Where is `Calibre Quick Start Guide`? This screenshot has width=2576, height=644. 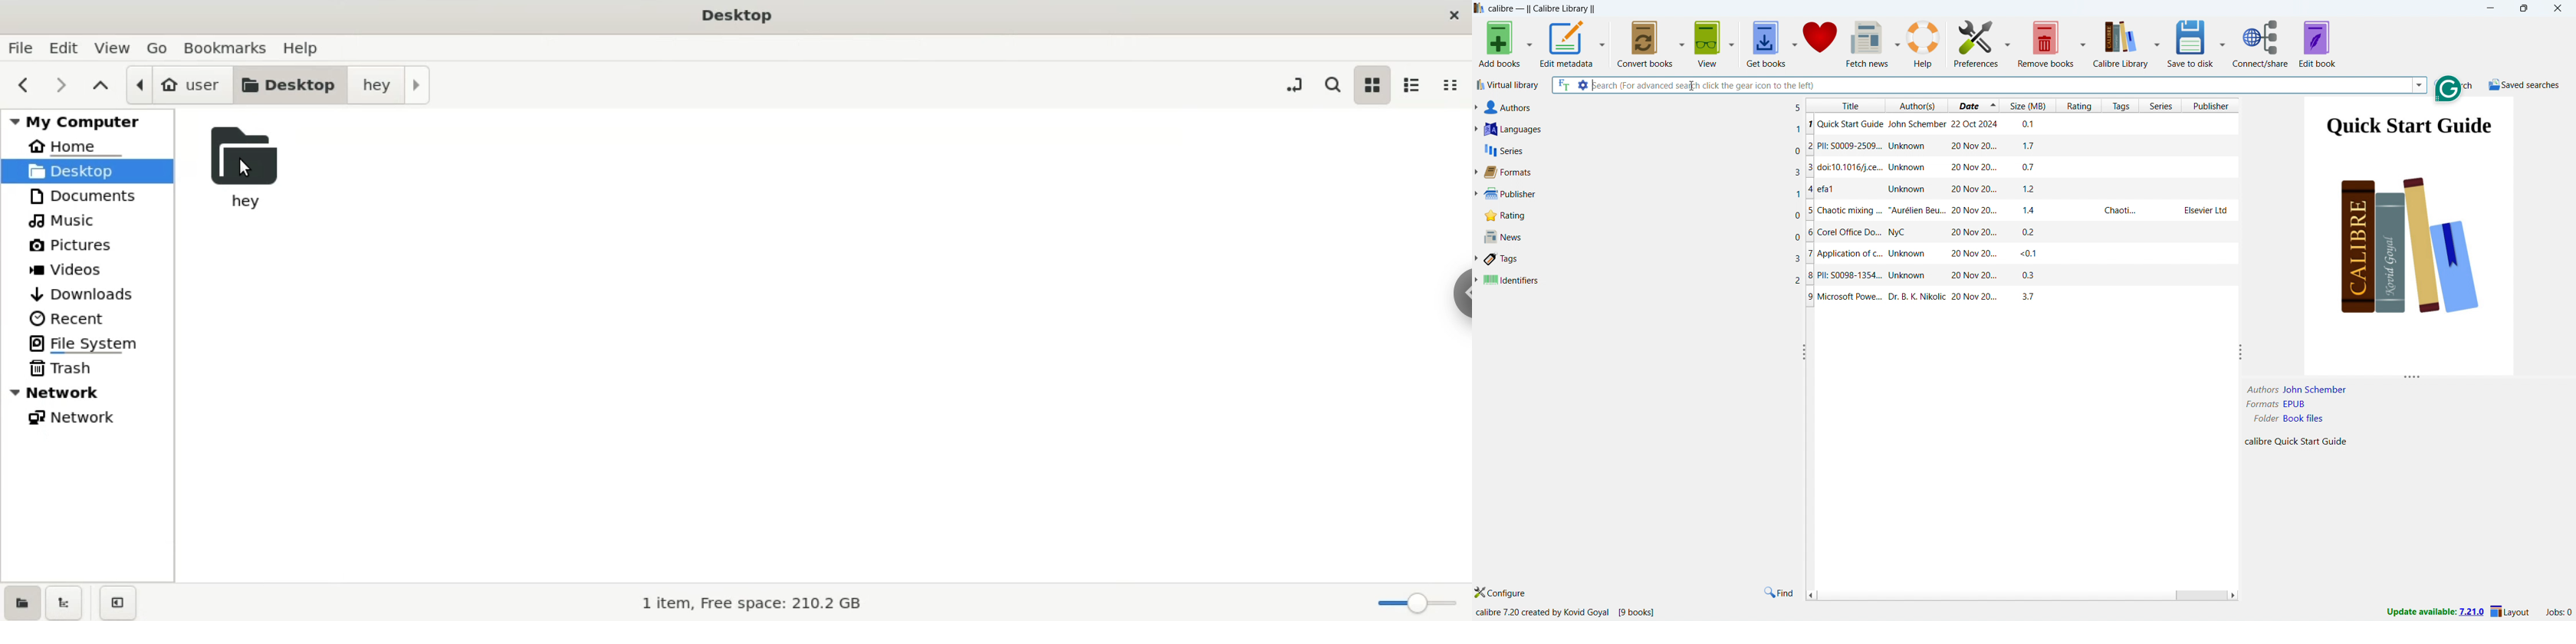
Calibre Quick Start Guide is located at coordinates (2294, 443).